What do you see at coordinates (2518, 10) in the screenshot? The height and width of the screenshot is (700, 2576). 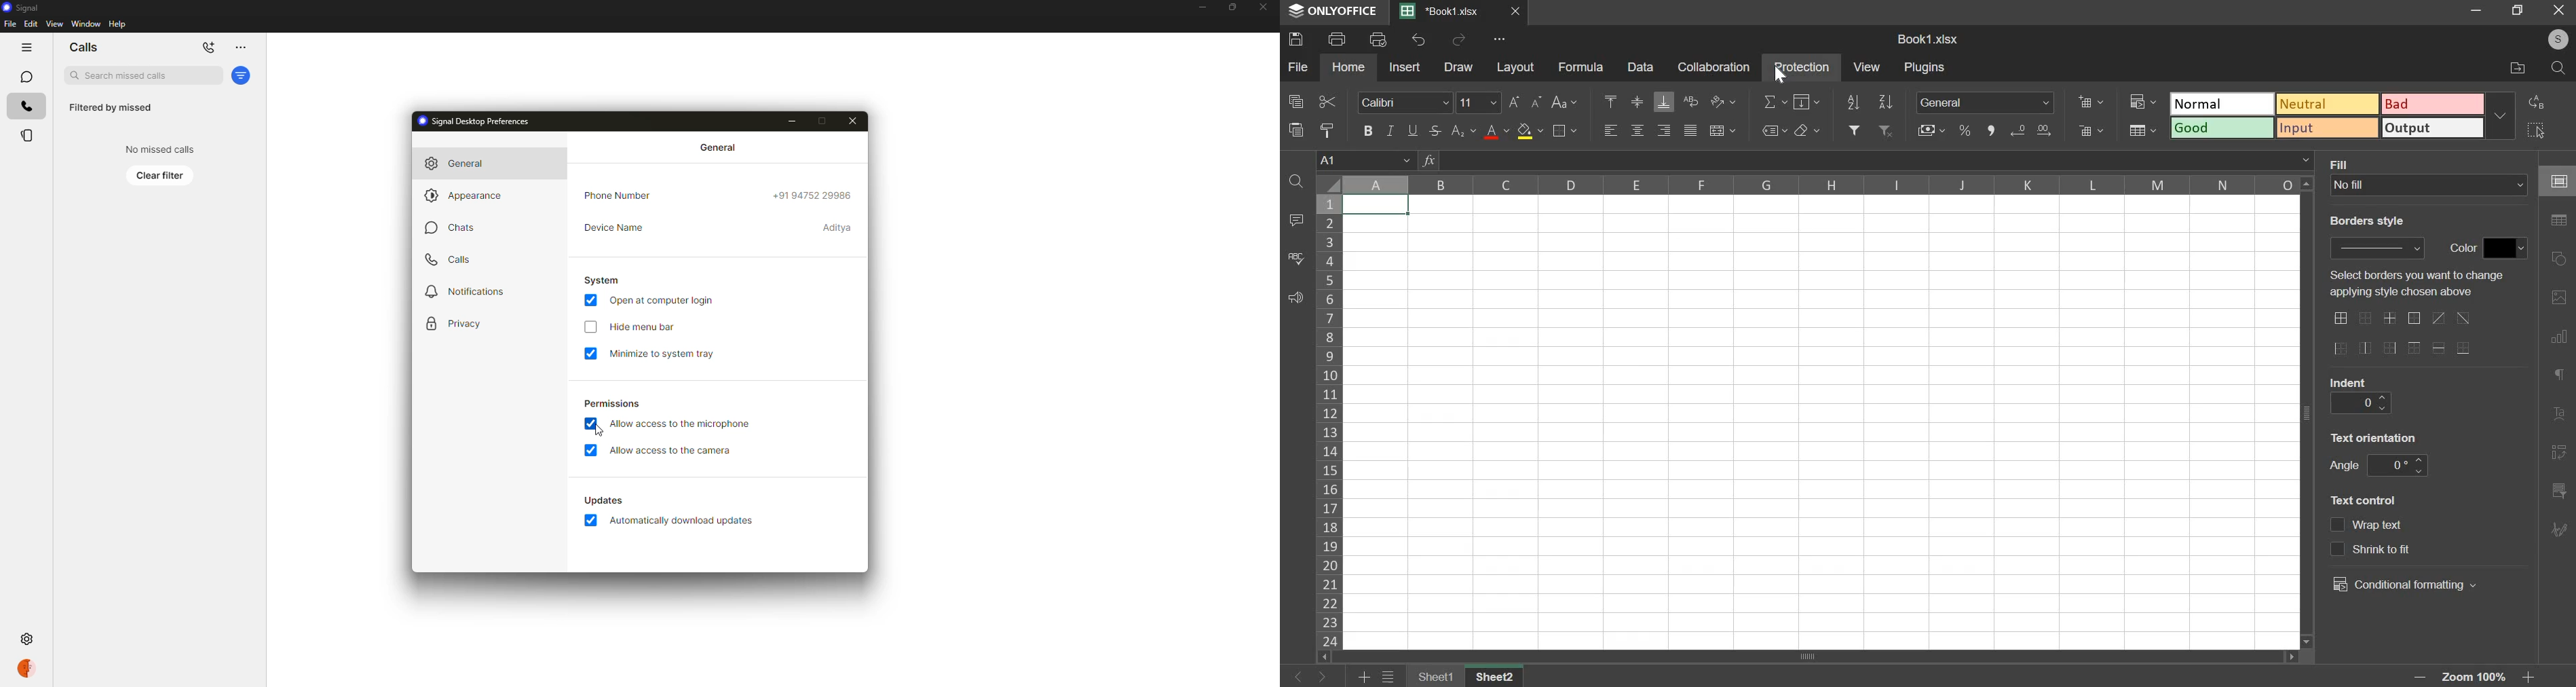 I see `Minimise` at bounding box center [2518, 10].